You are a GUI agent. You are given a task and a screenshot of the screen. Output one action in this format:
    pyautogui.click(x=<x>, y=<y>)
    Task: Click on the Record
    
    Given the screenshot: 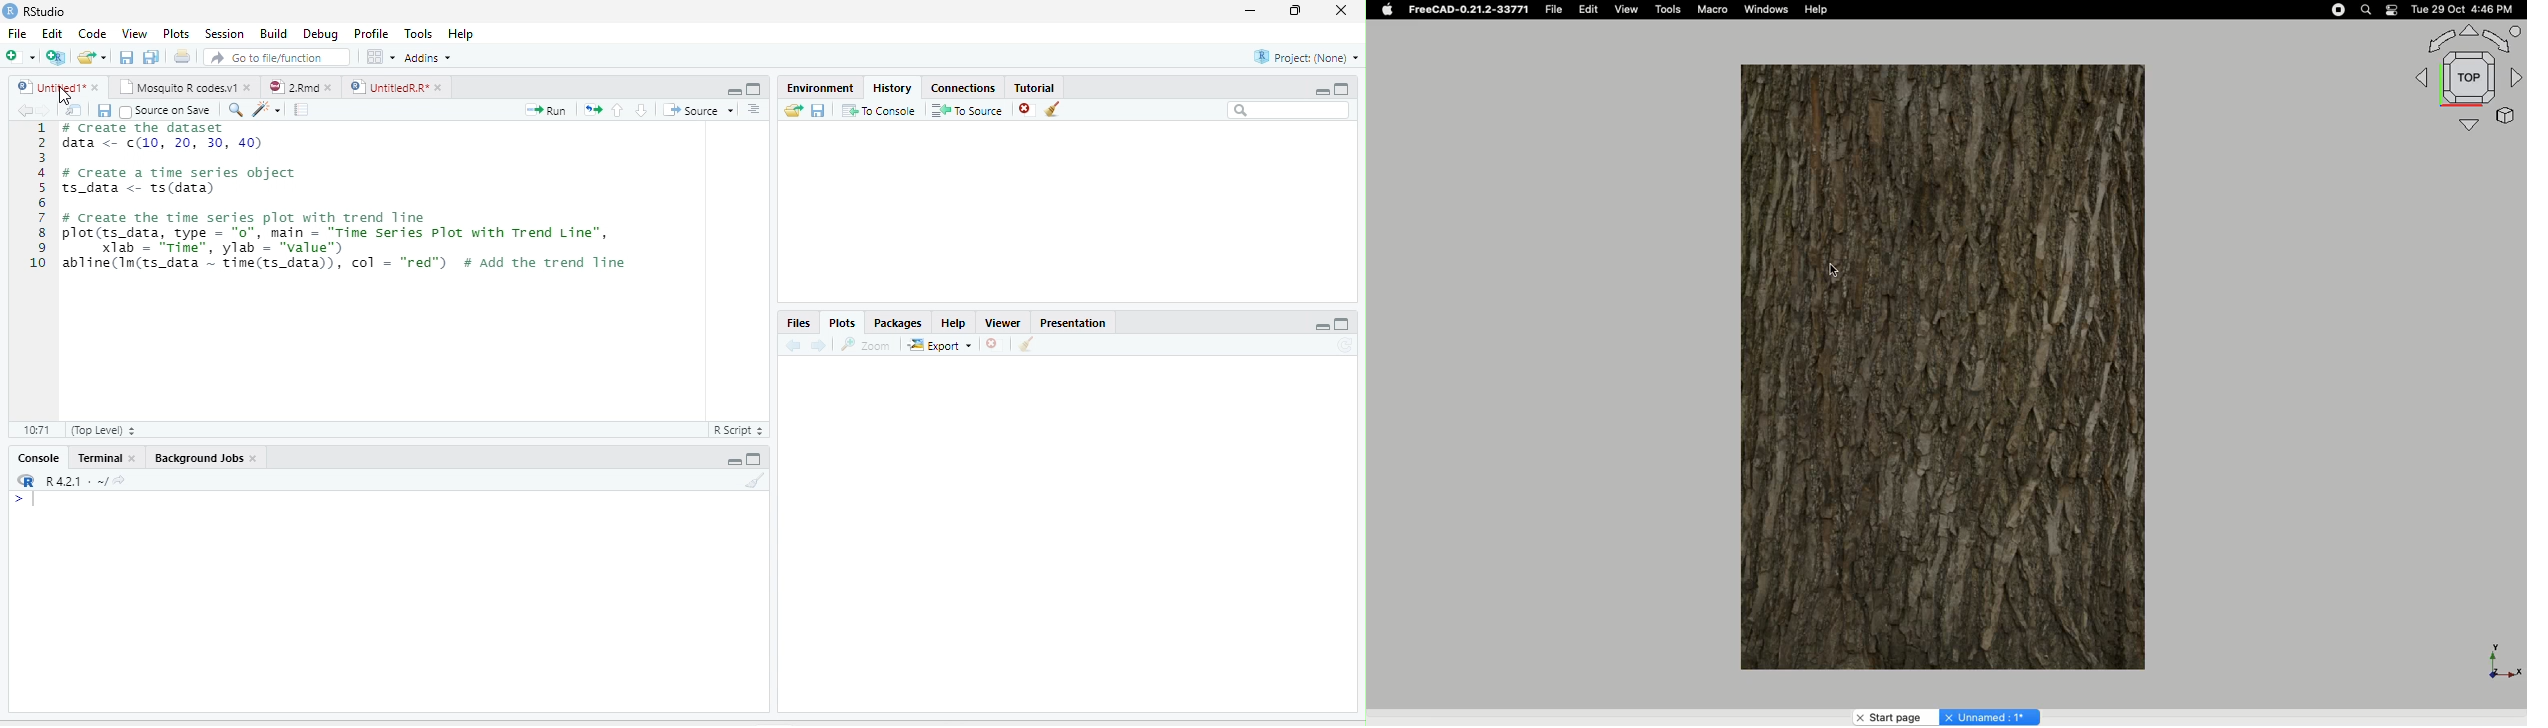 What is the action you would take?
    pyautogui.click(x=2335, y=10)
    